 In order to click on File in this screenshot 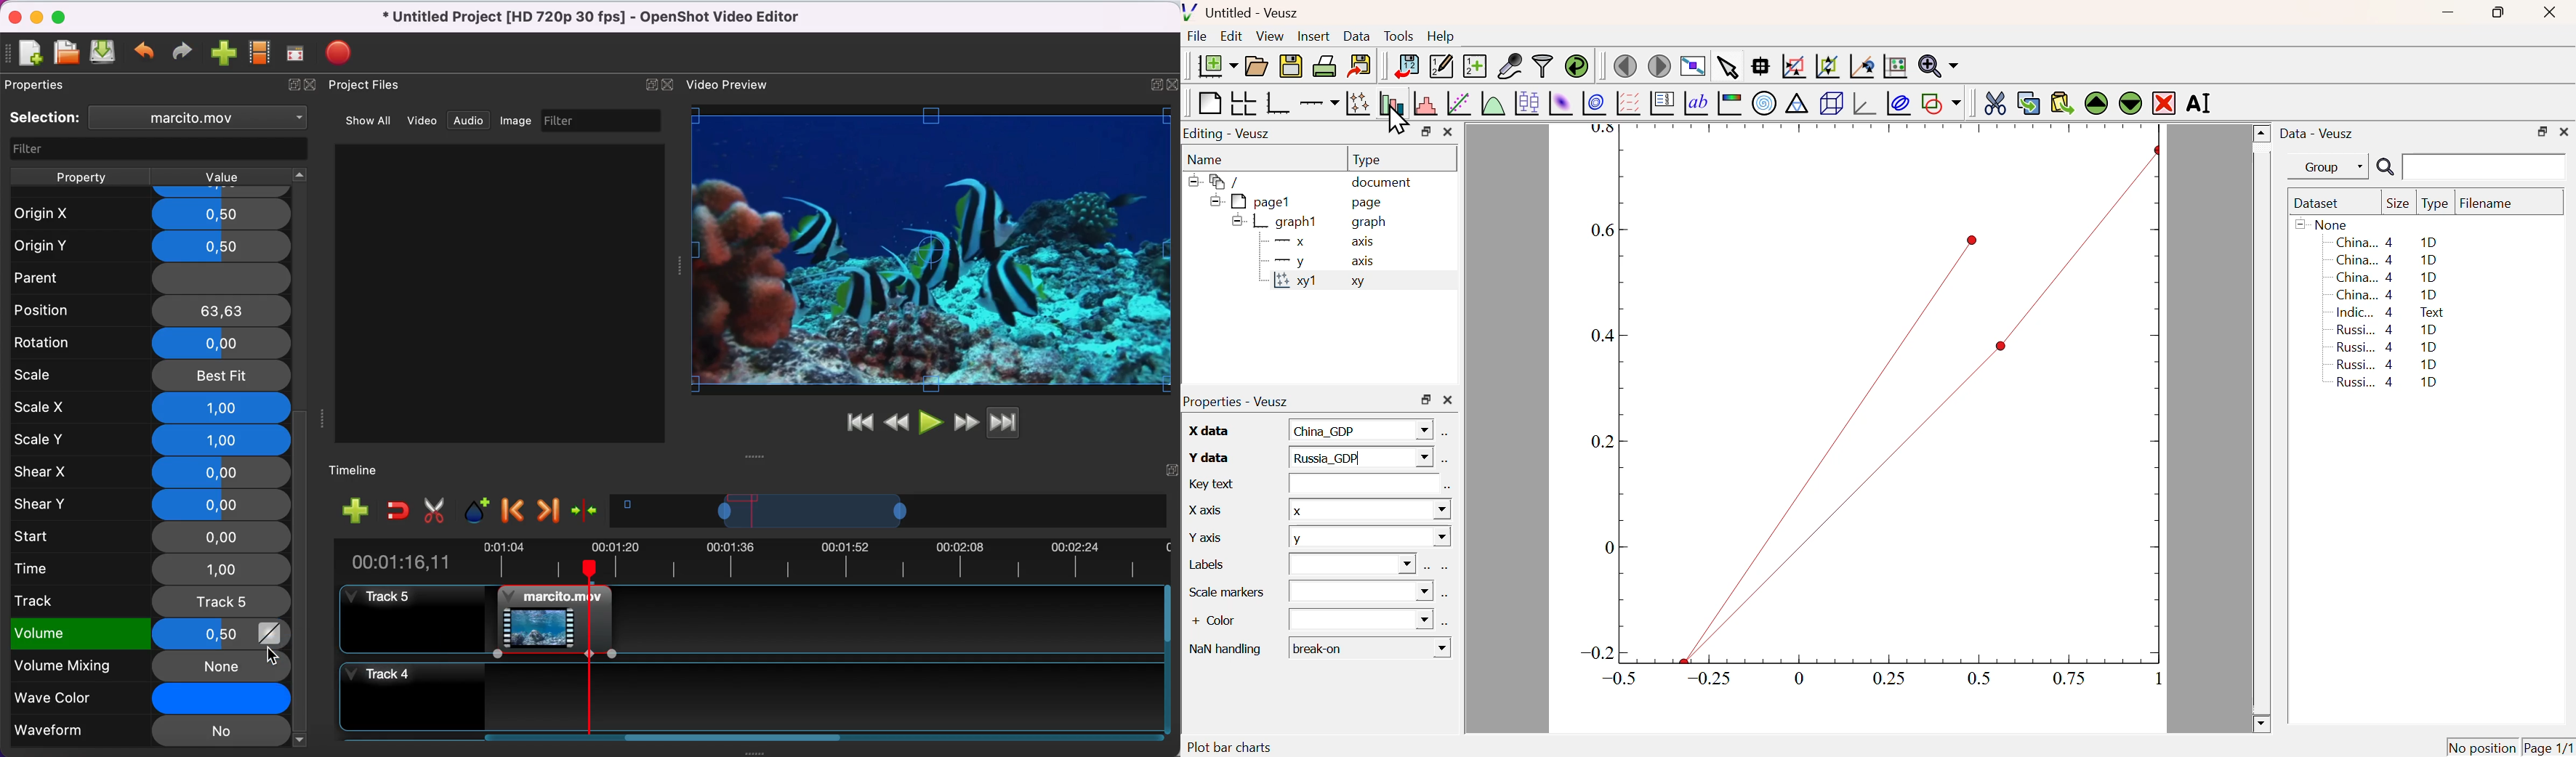, I will do `click(1197, 36)`.